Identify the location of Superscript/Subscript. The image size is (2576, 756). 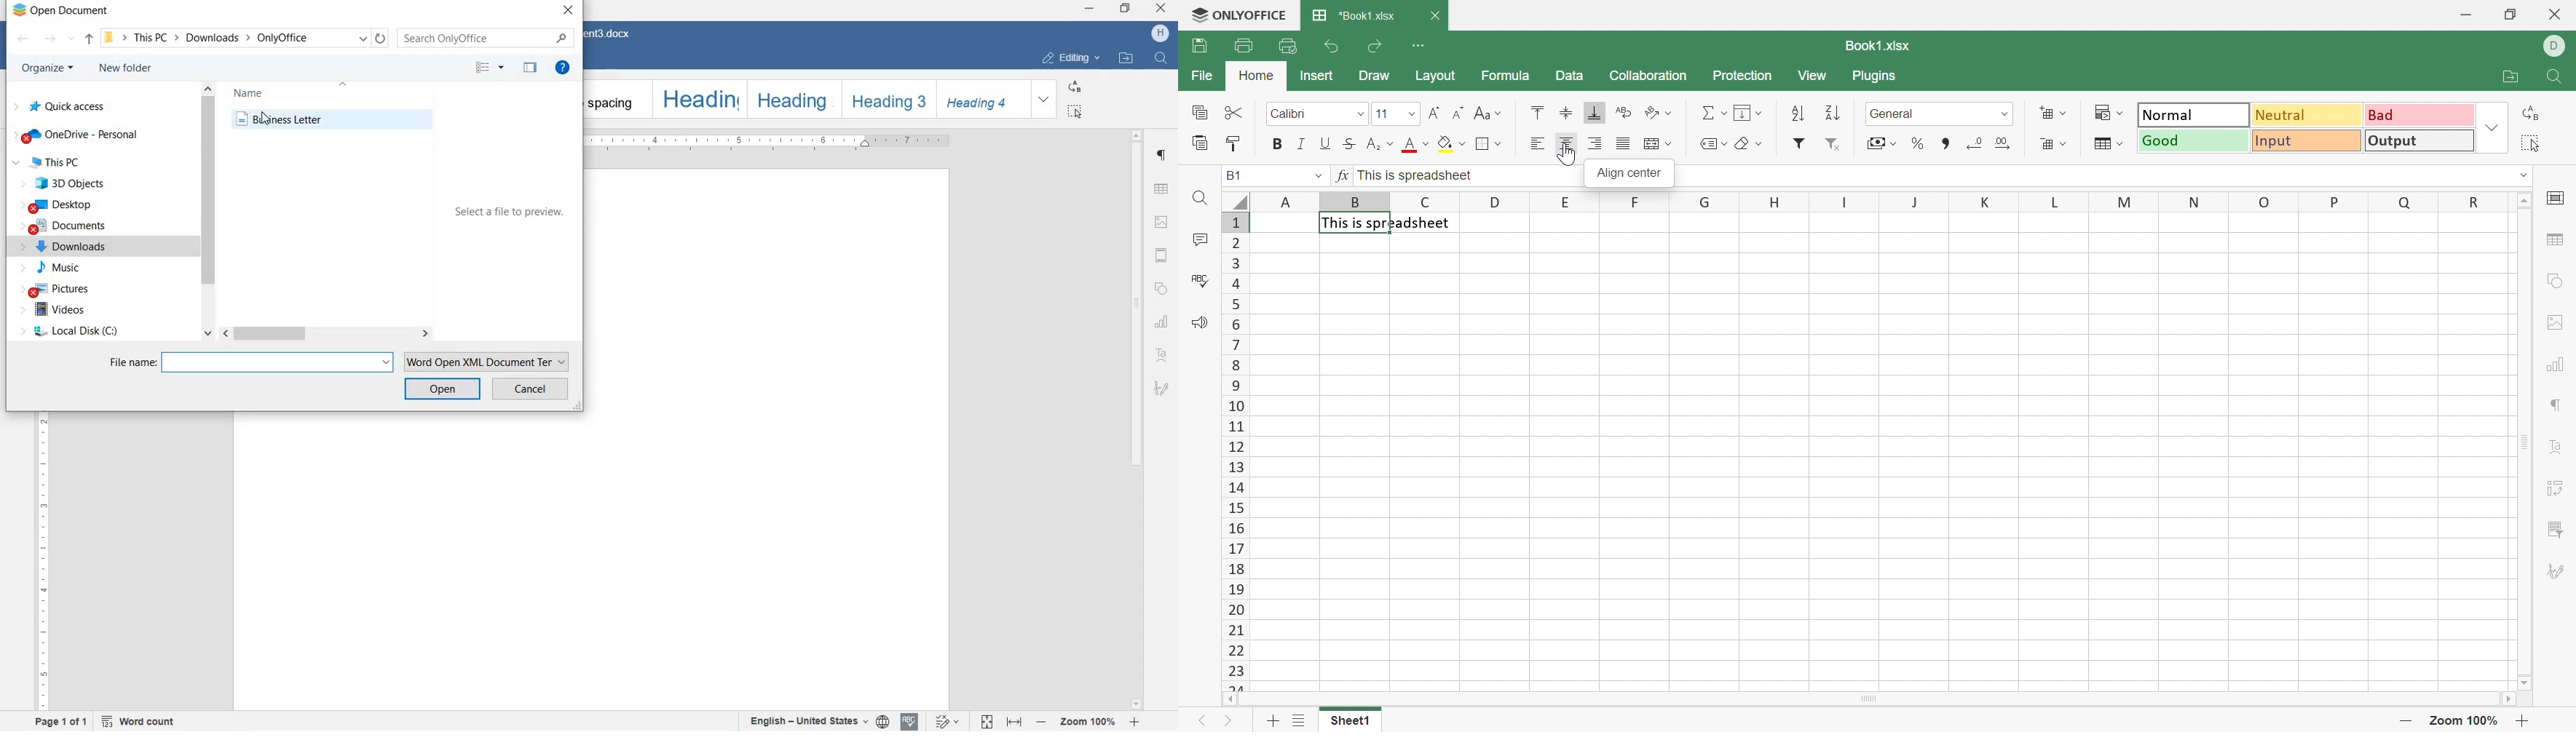
(1372, 144).